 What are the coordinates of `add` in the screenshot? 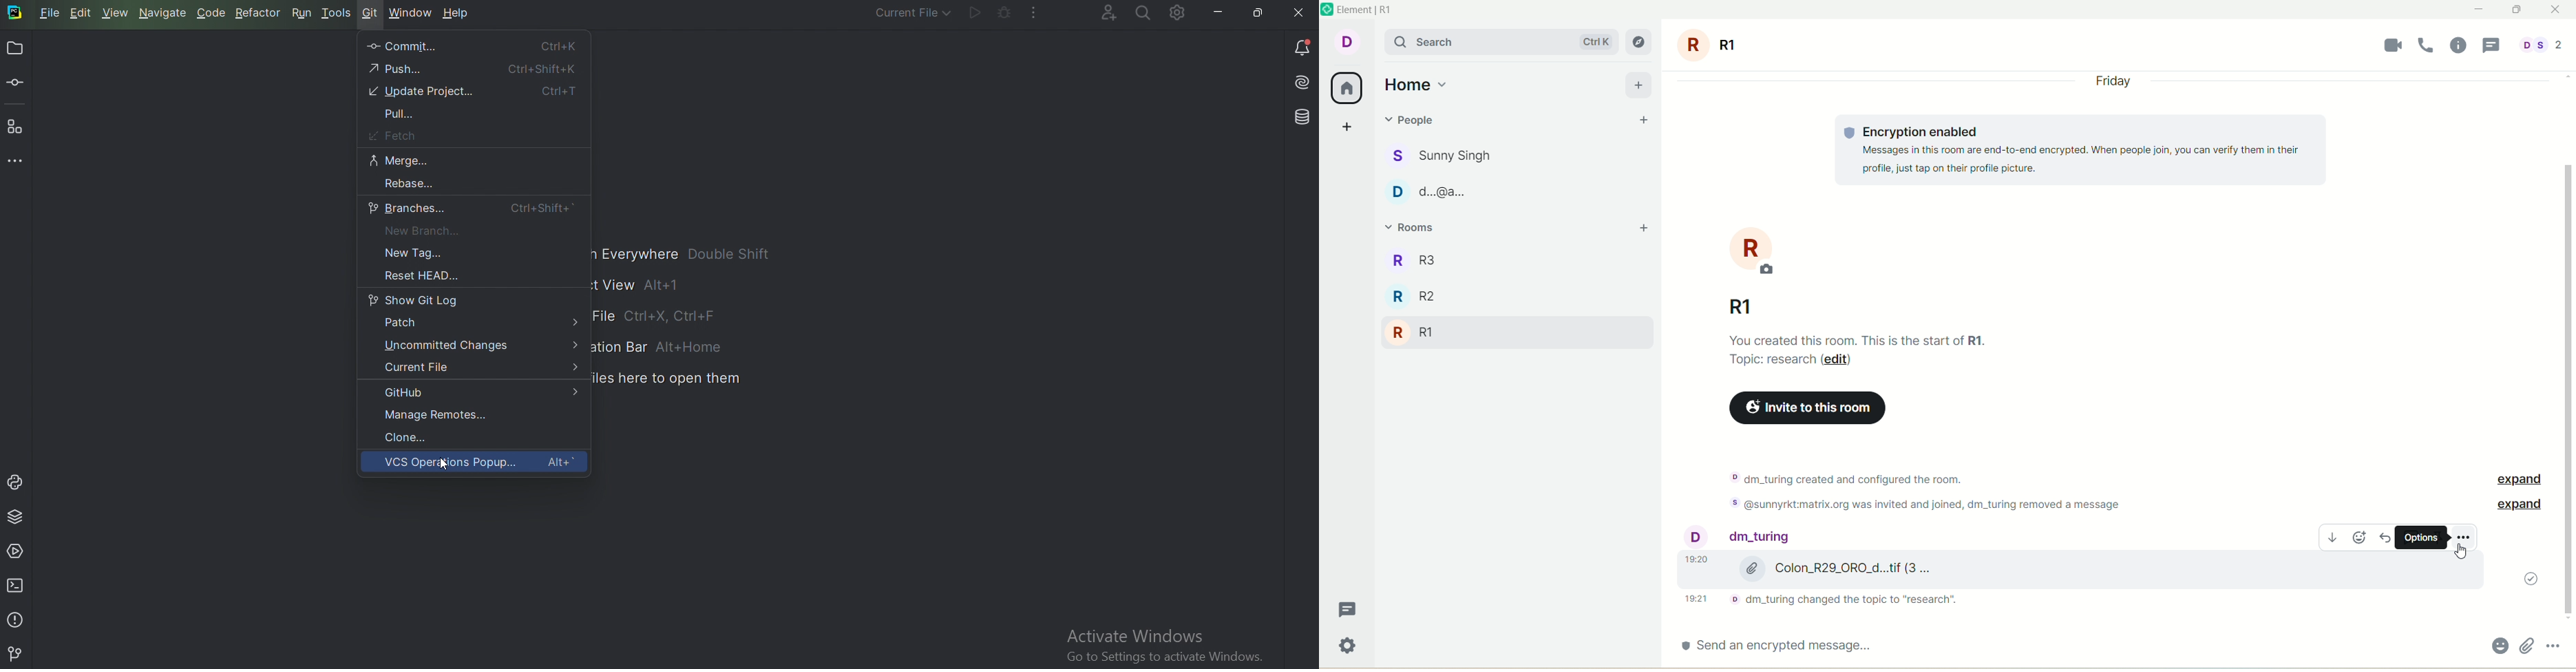 It's located at (1638, 84).